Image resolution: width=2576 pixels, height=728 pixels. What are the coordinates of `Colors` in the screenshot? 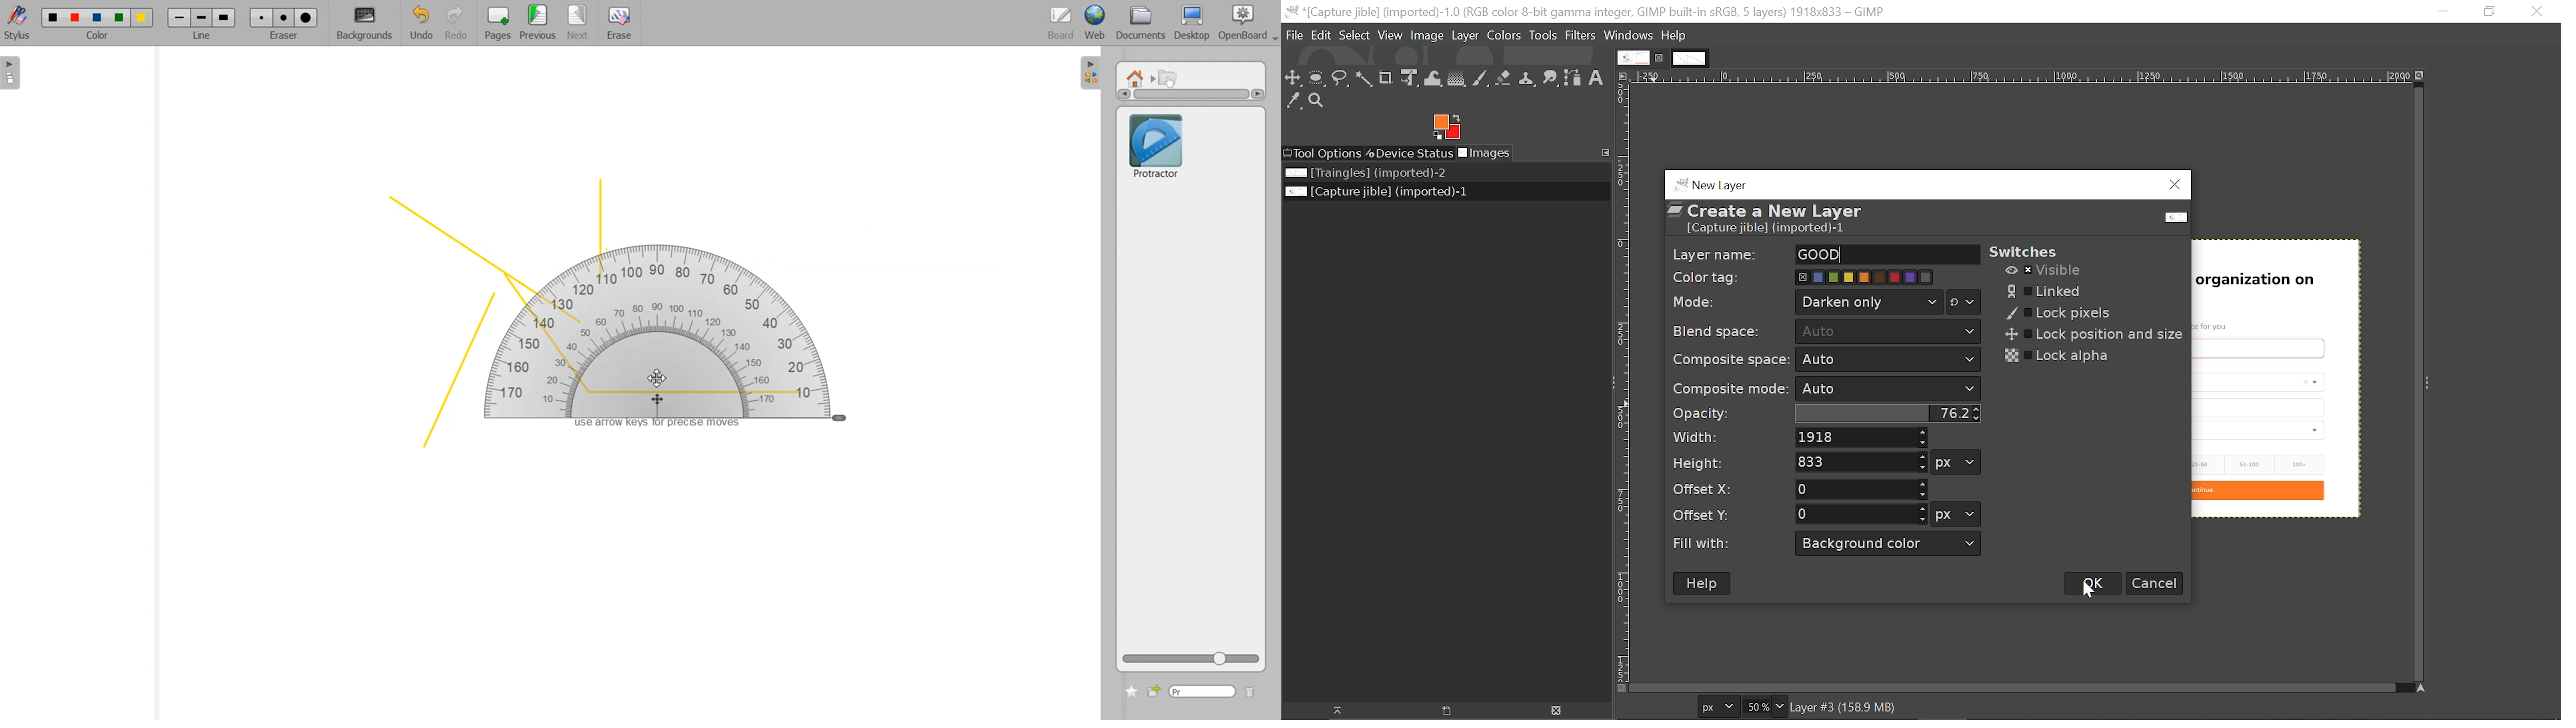 It's located at (1504, 35).